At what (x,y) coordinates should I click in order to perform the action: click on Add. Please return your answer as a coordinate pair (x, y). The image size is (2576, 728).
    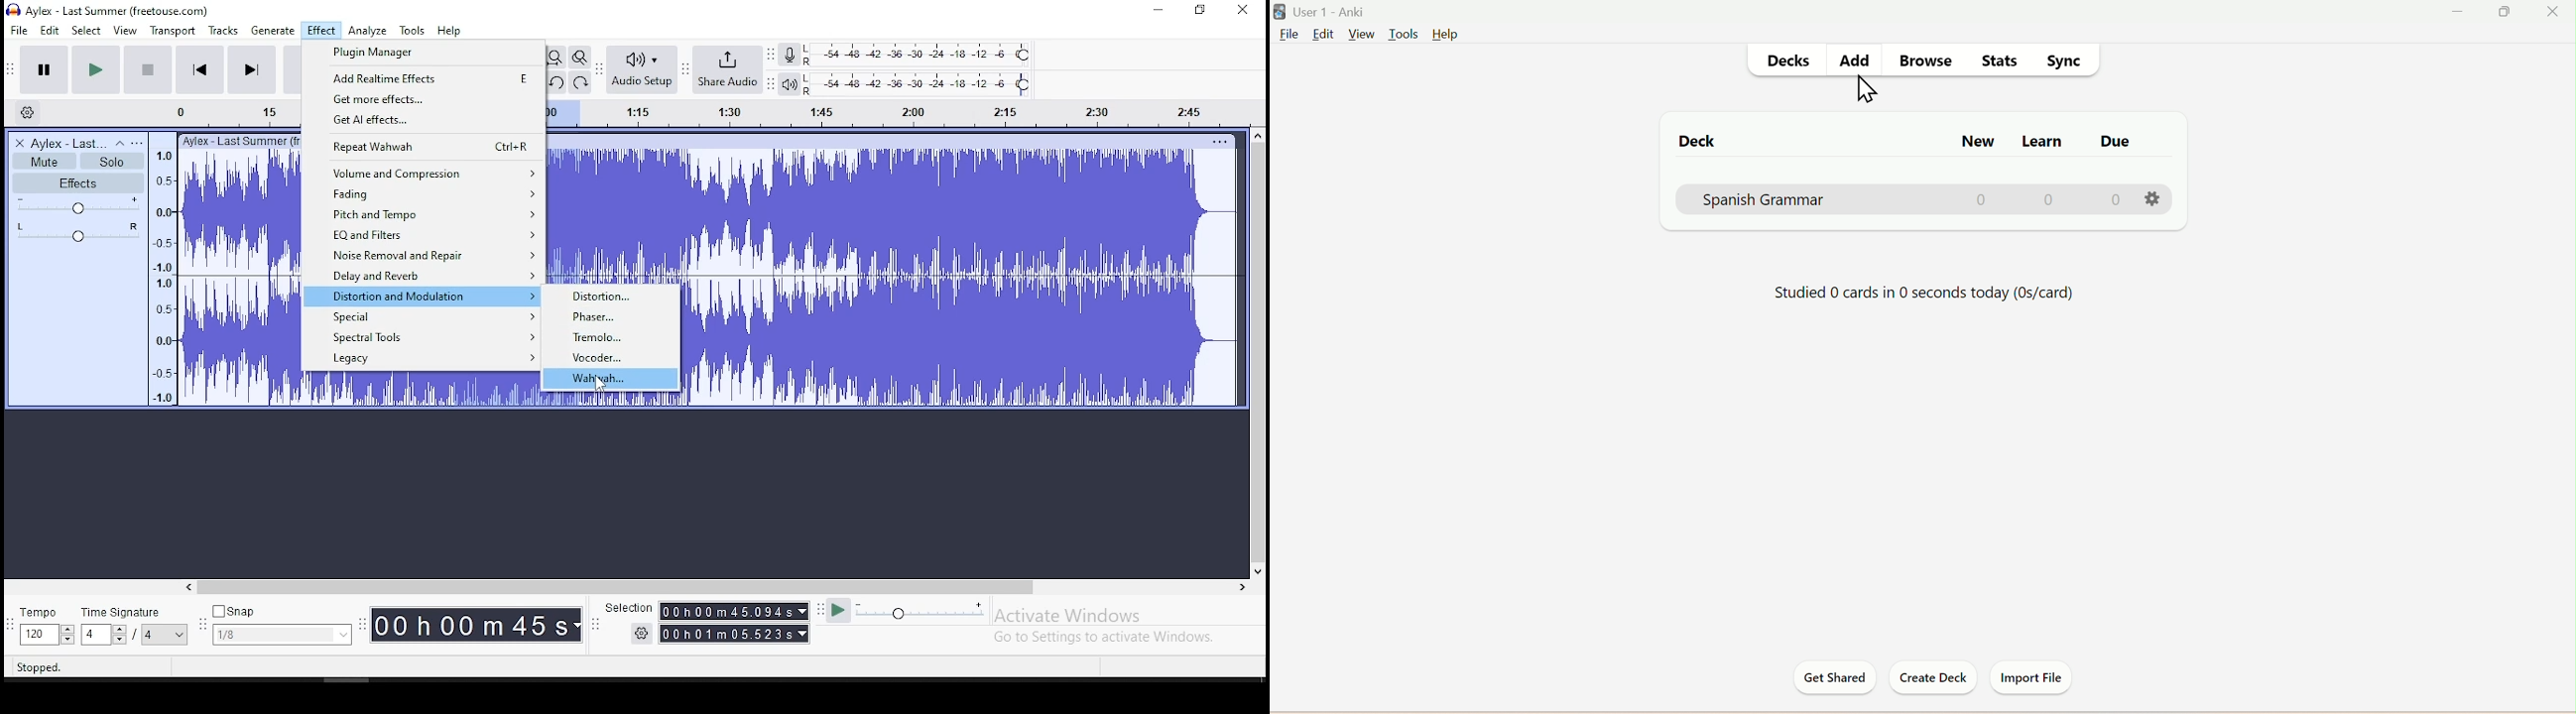
    Looking at the image, I should click on (1853, 60).